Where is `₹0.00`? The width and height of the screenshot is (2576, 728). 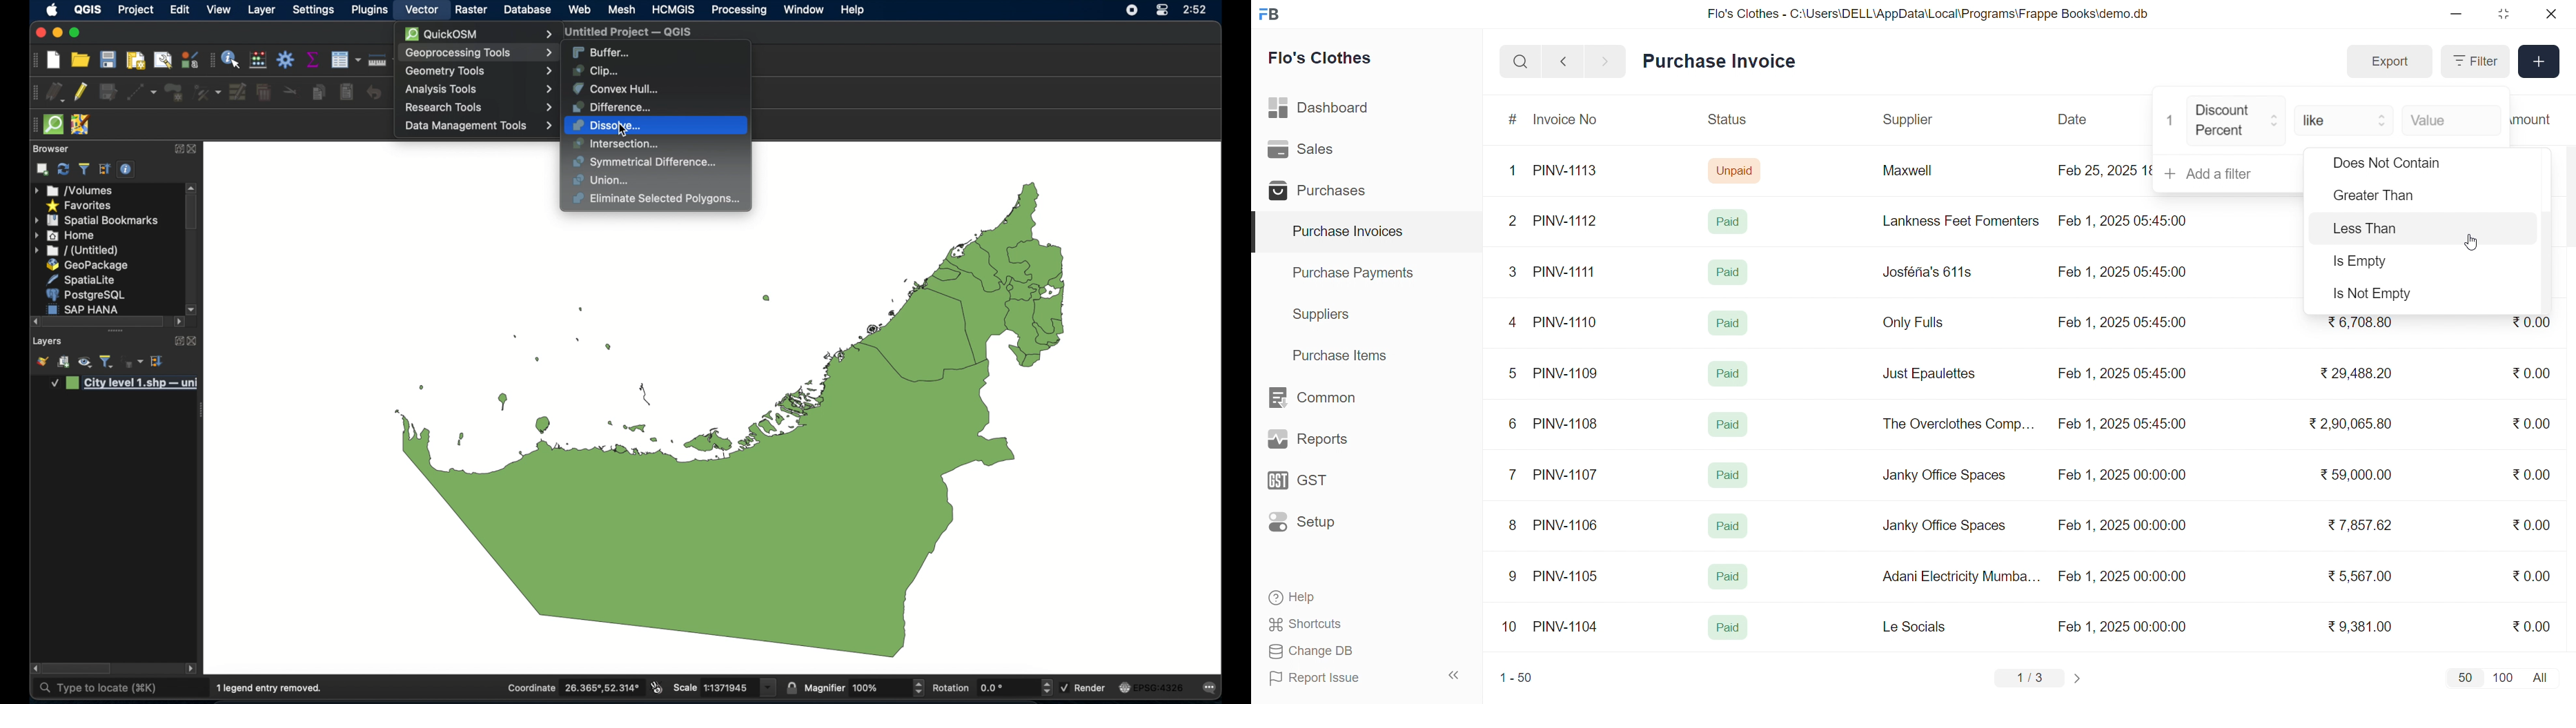
₹0.00 is located at coordinates (2535, 473).